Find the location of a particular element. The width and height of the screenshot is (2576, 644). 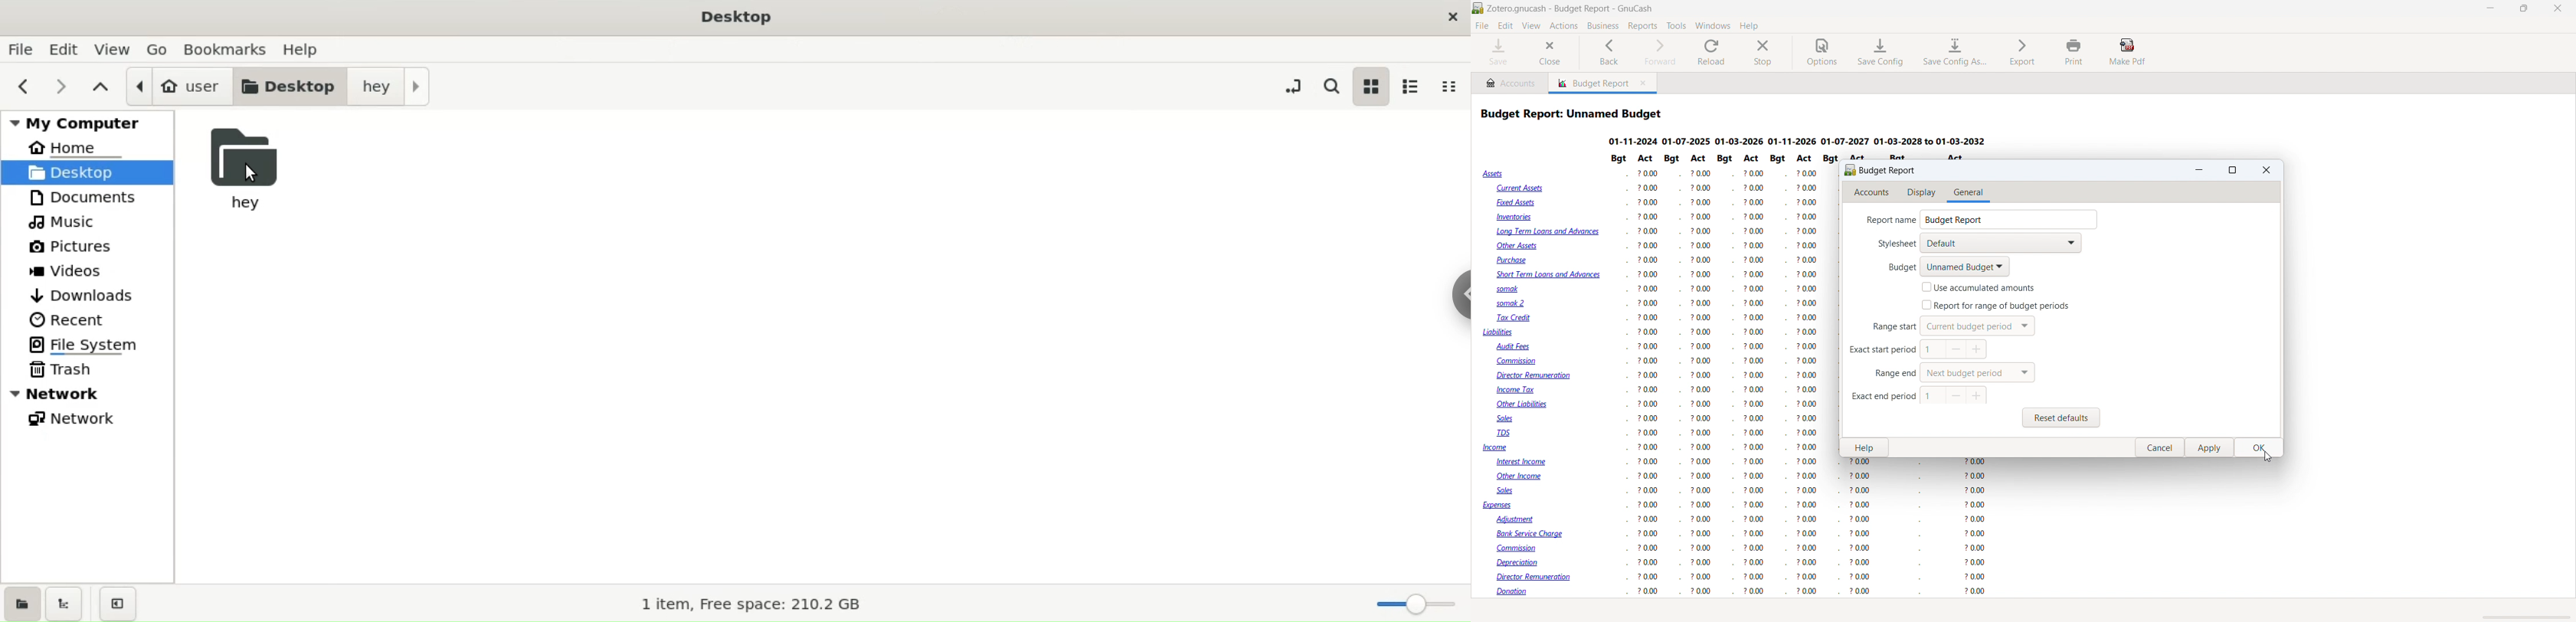

reset defaults is located at coordinates (2062, 418).